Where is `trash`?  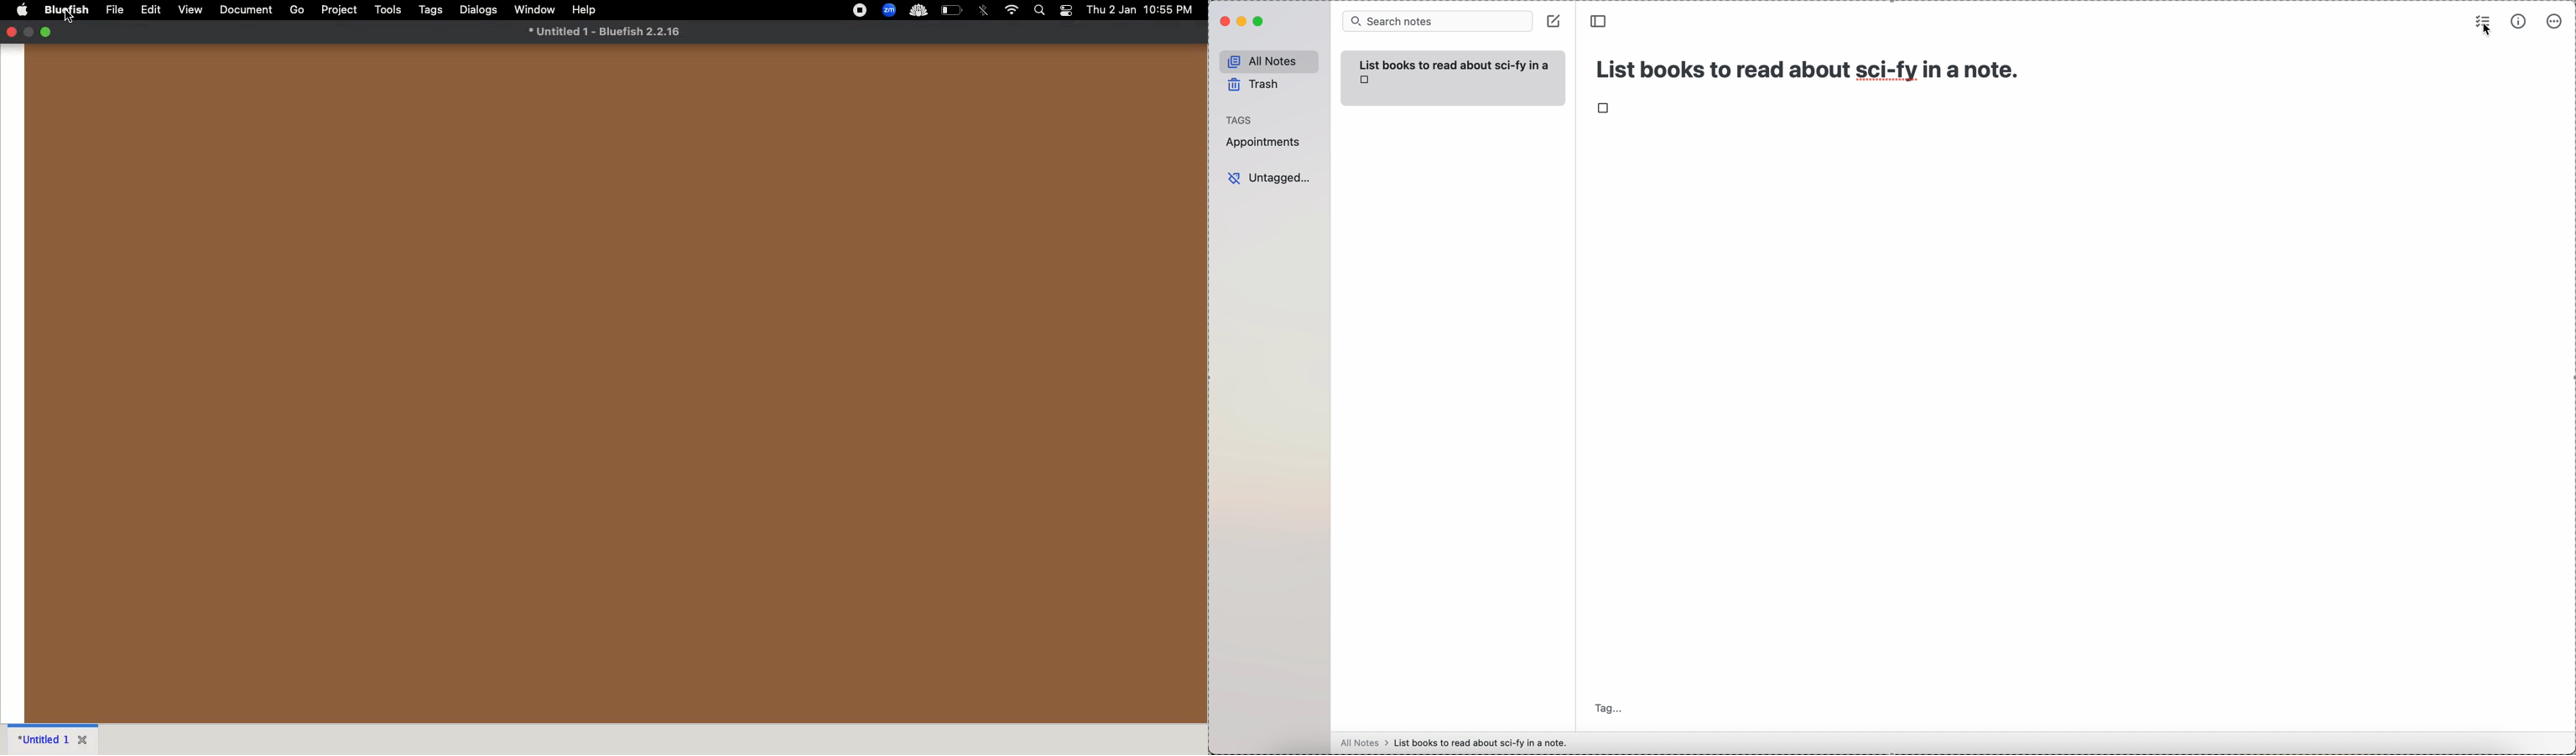 trash is located at coordinates (1254, 85).